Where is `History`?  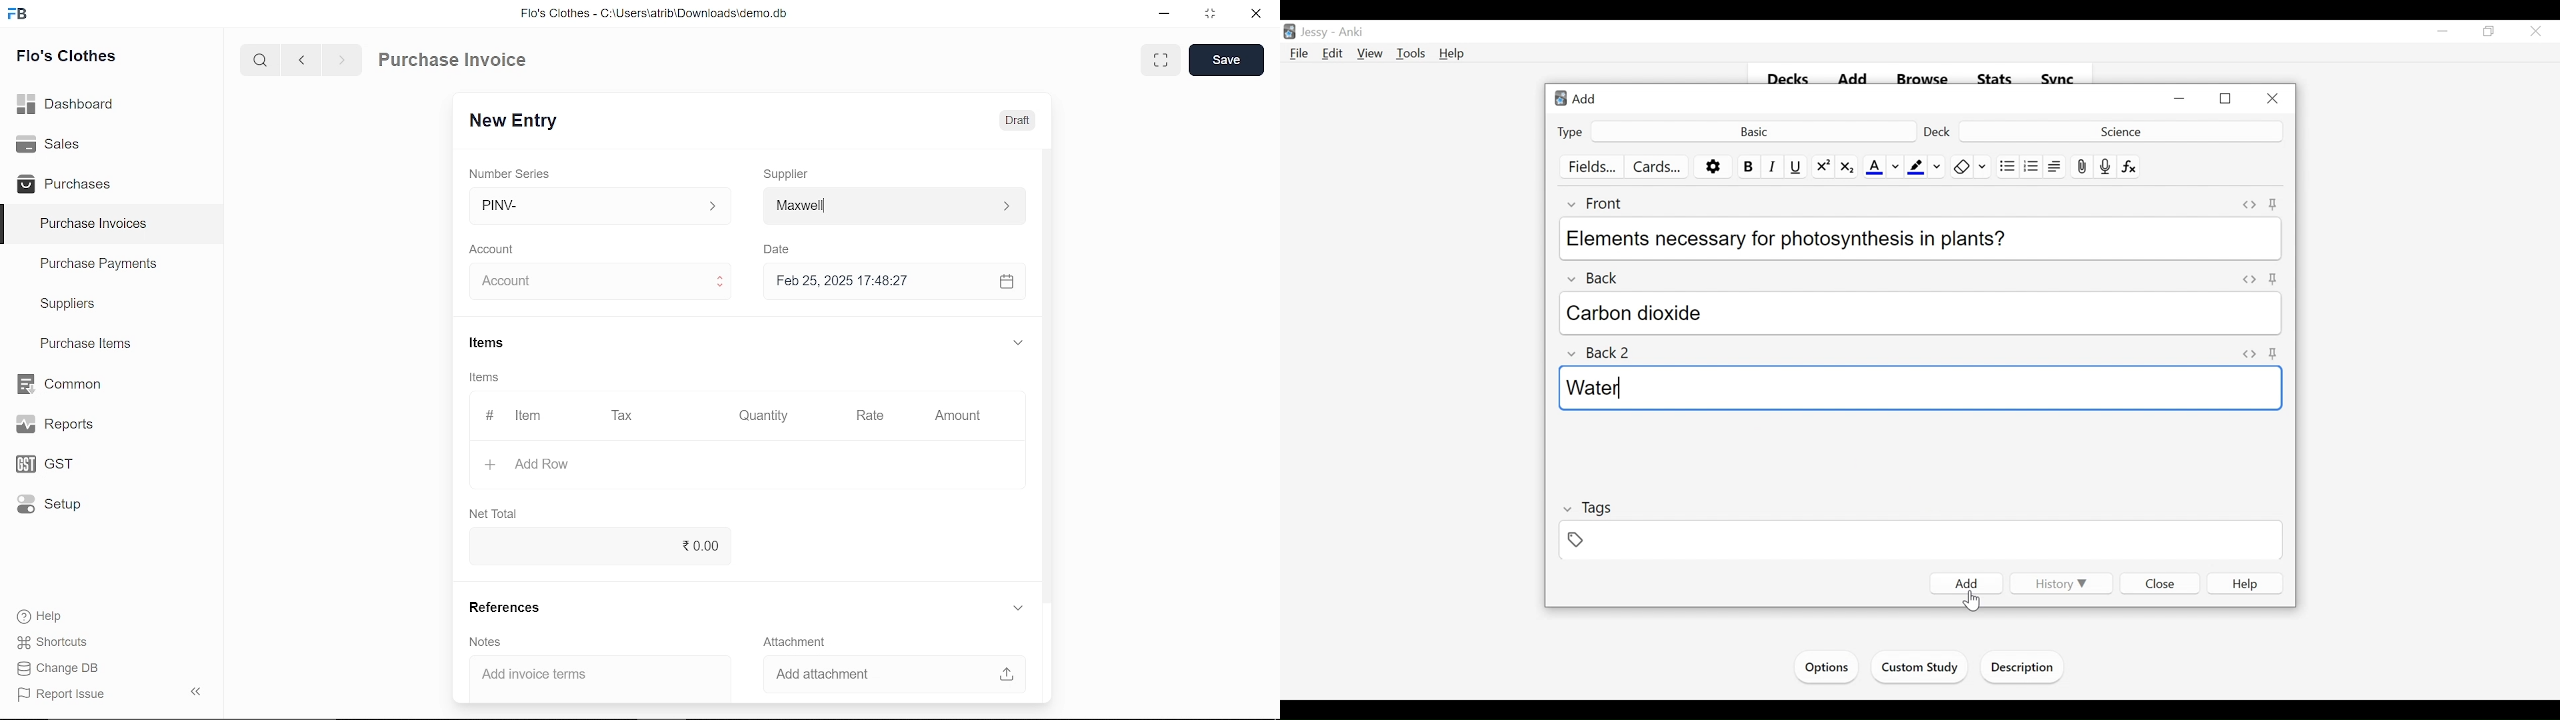 History is located at coordinates (2059, 583).